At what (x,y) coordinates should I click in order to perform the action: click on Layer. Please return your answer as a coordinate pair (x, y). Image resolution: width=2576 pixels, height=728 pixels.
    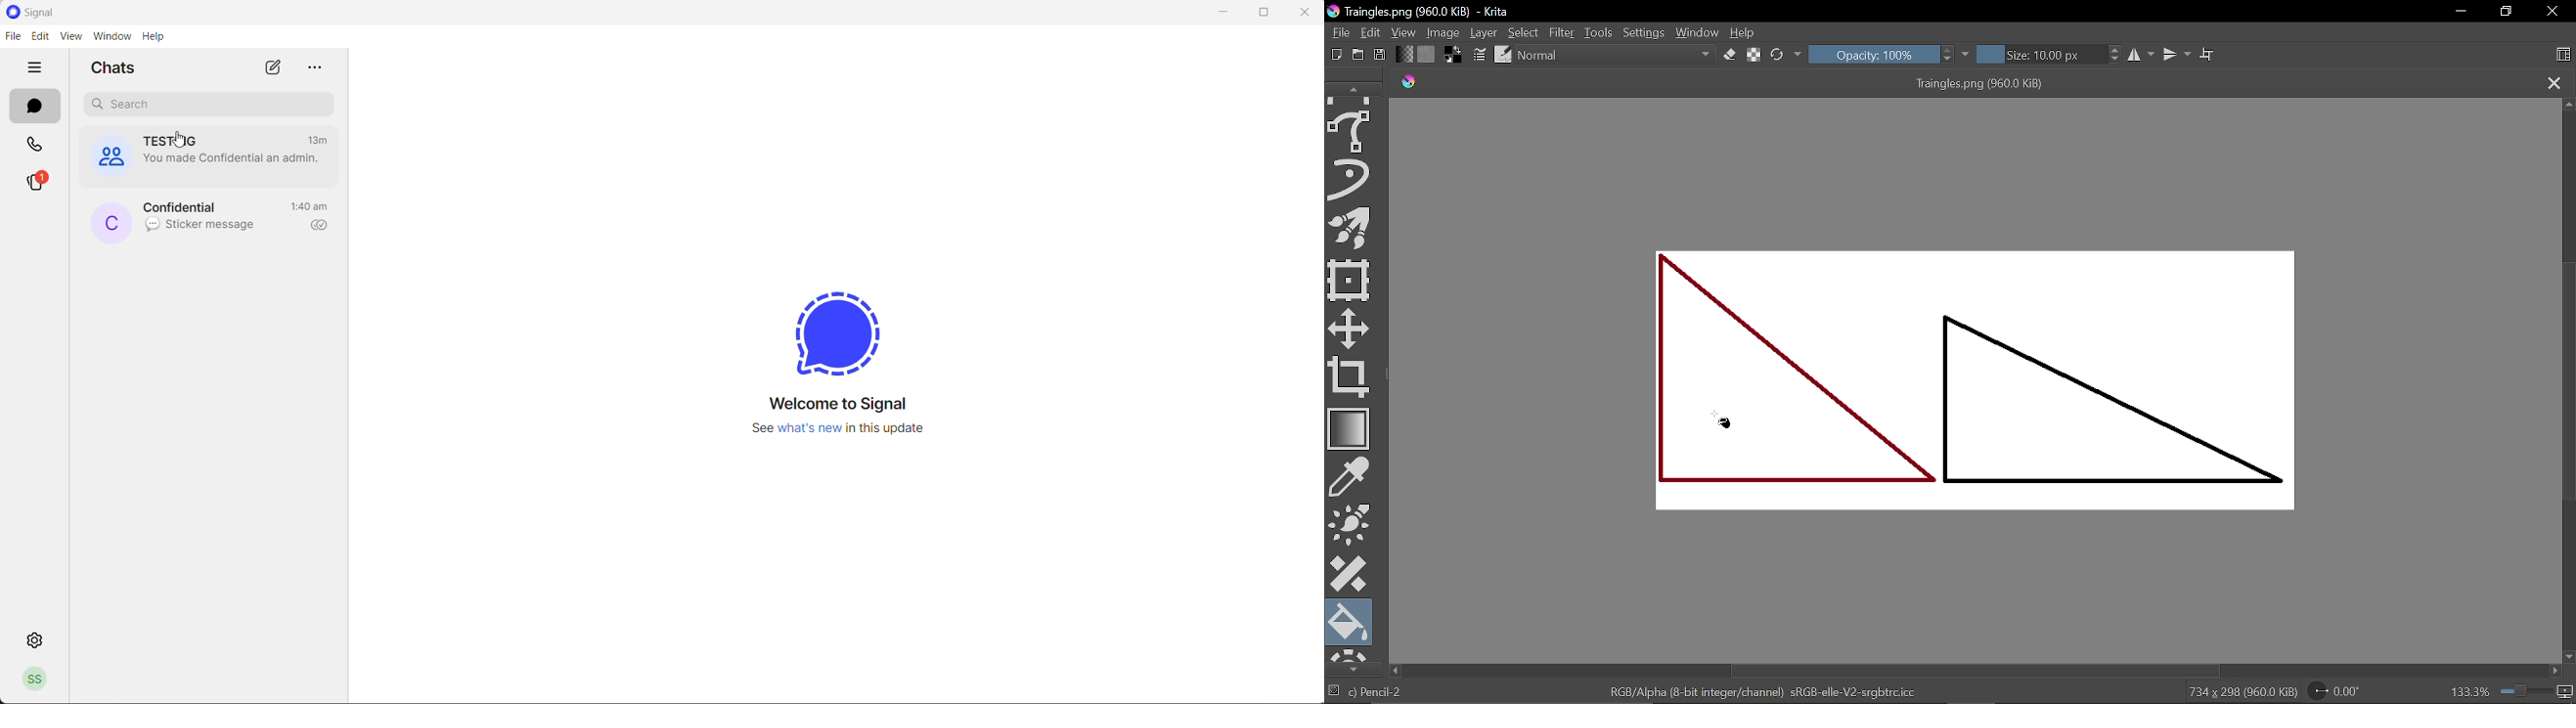
    Looking at the image, I should click on (1485, 33).